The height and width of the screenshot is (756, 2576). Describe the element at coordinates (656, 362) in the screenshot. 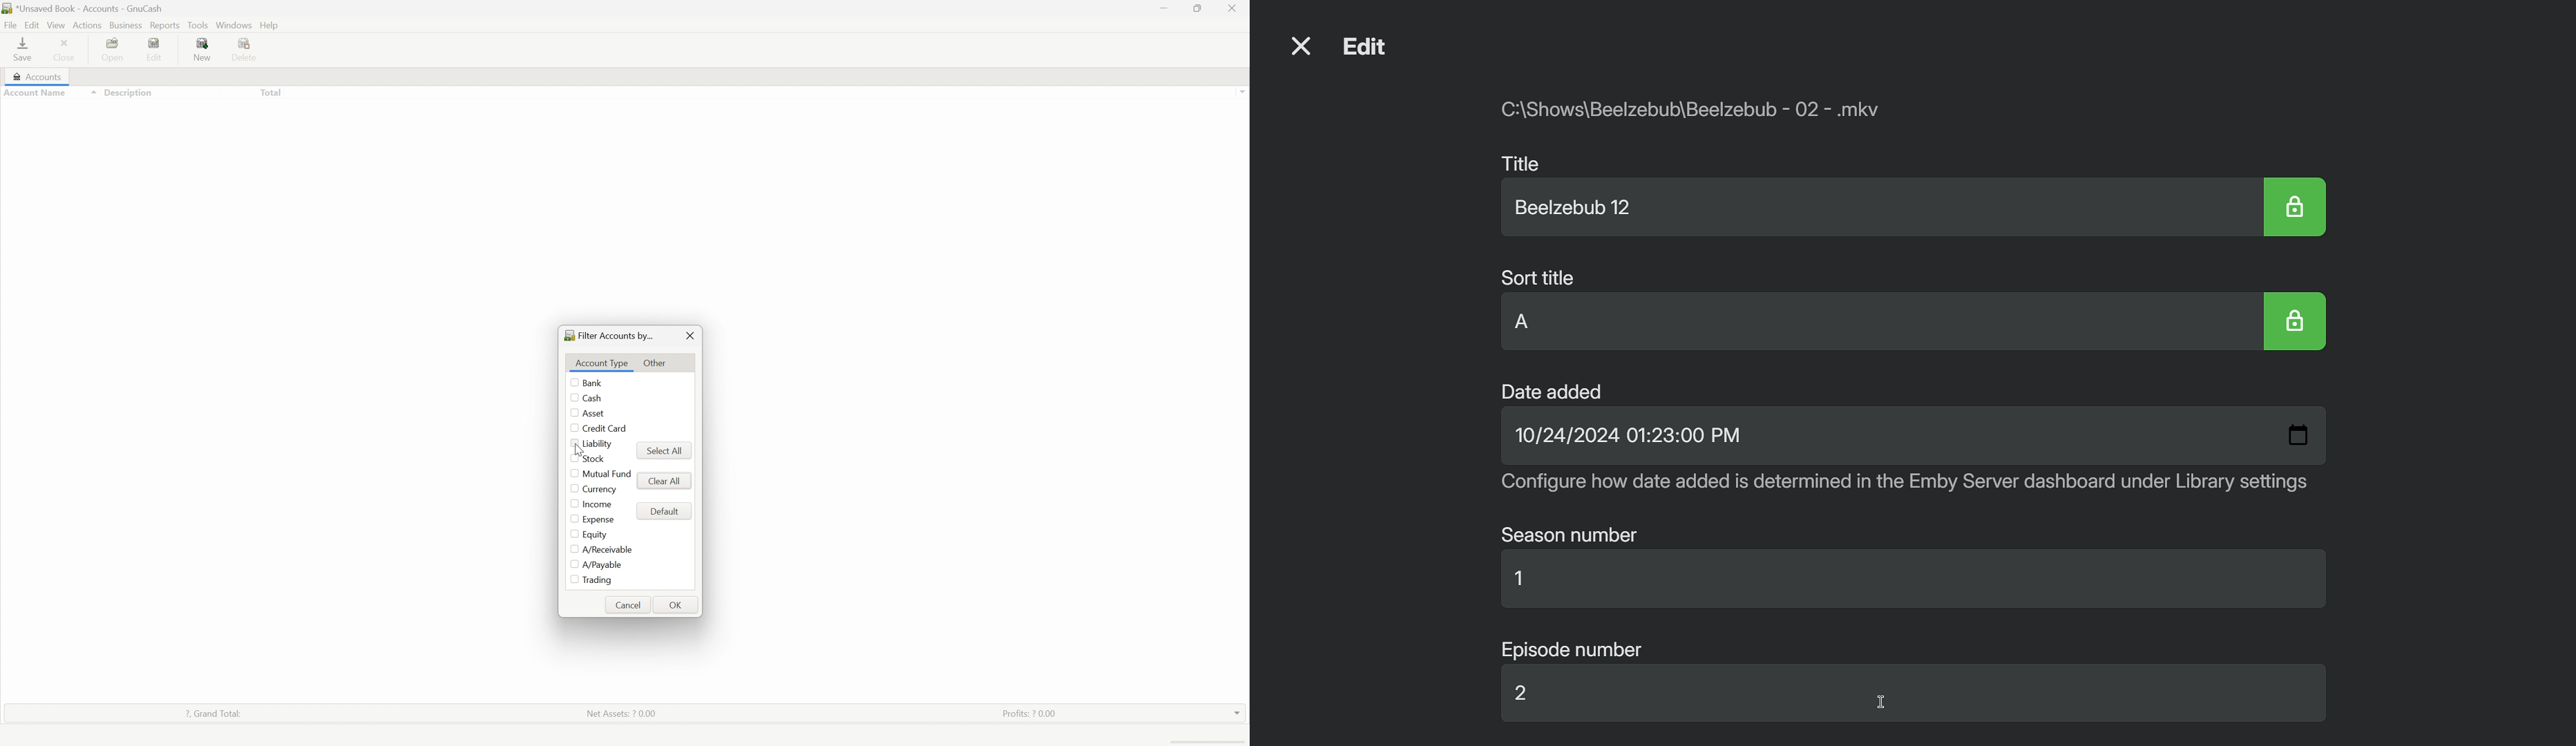

I see `Other` at that location.